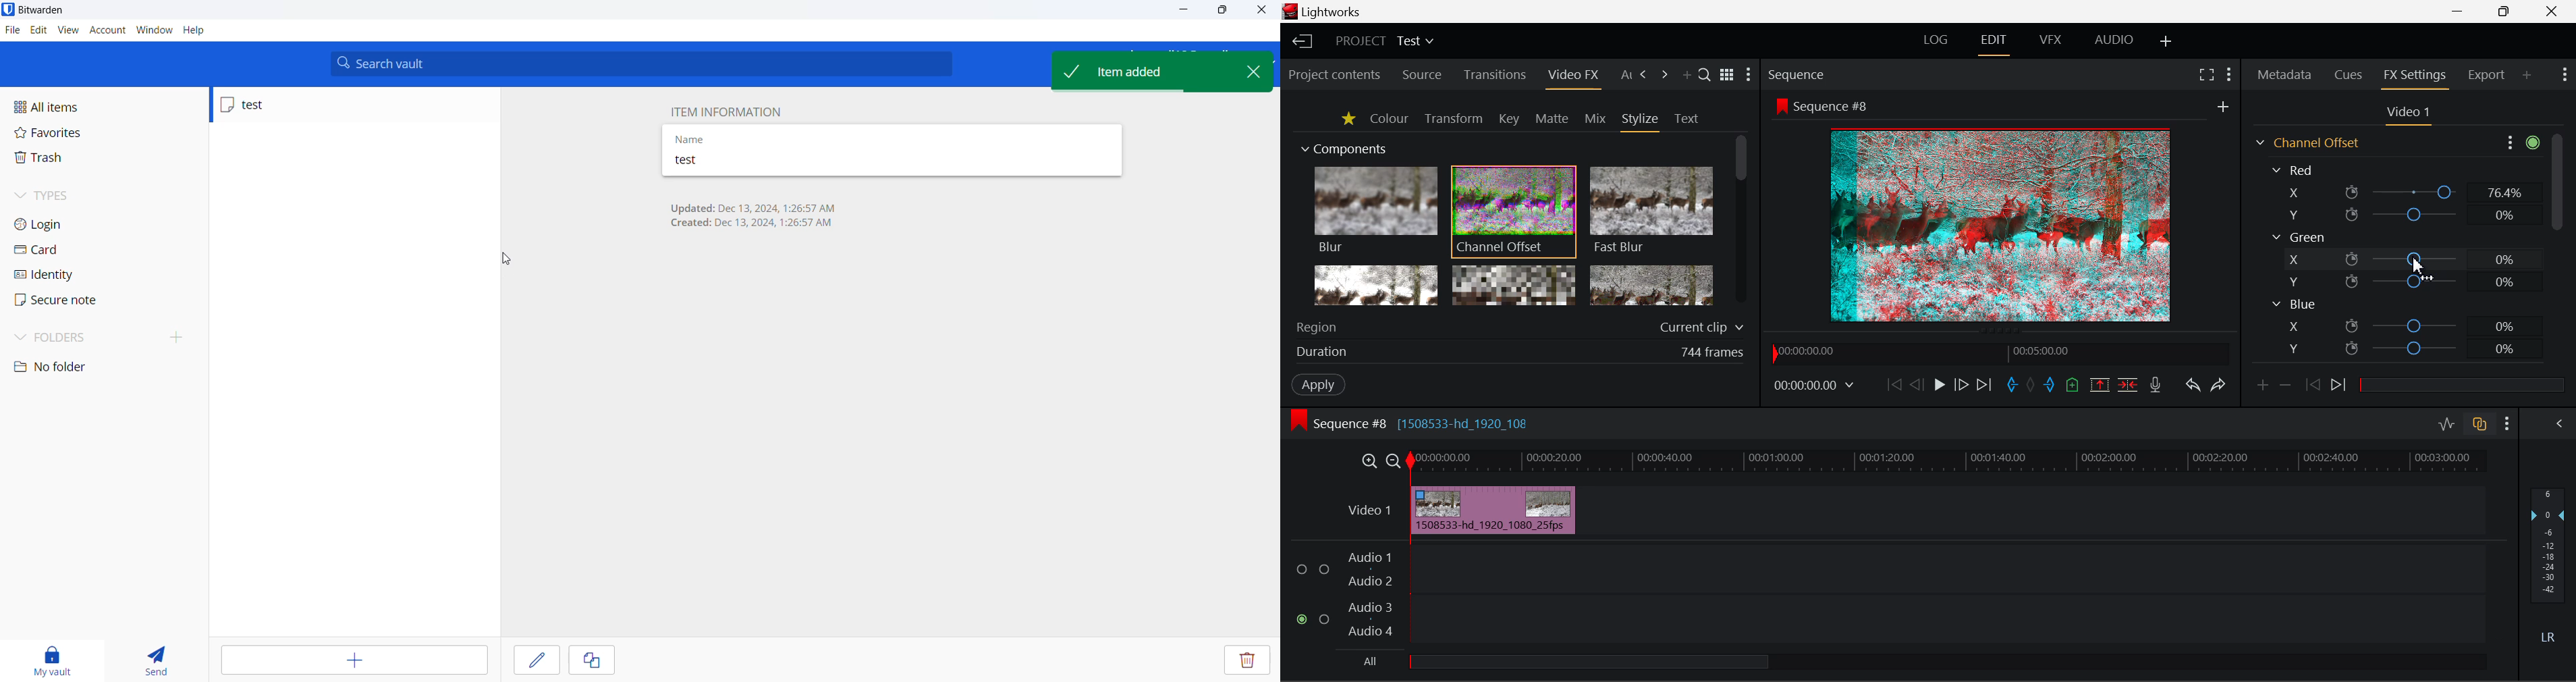 This screenshot has height=700, width=2576. Describe the element at coordinates (760, 218) in the screenshot. I see `update and deletion date` at that location.